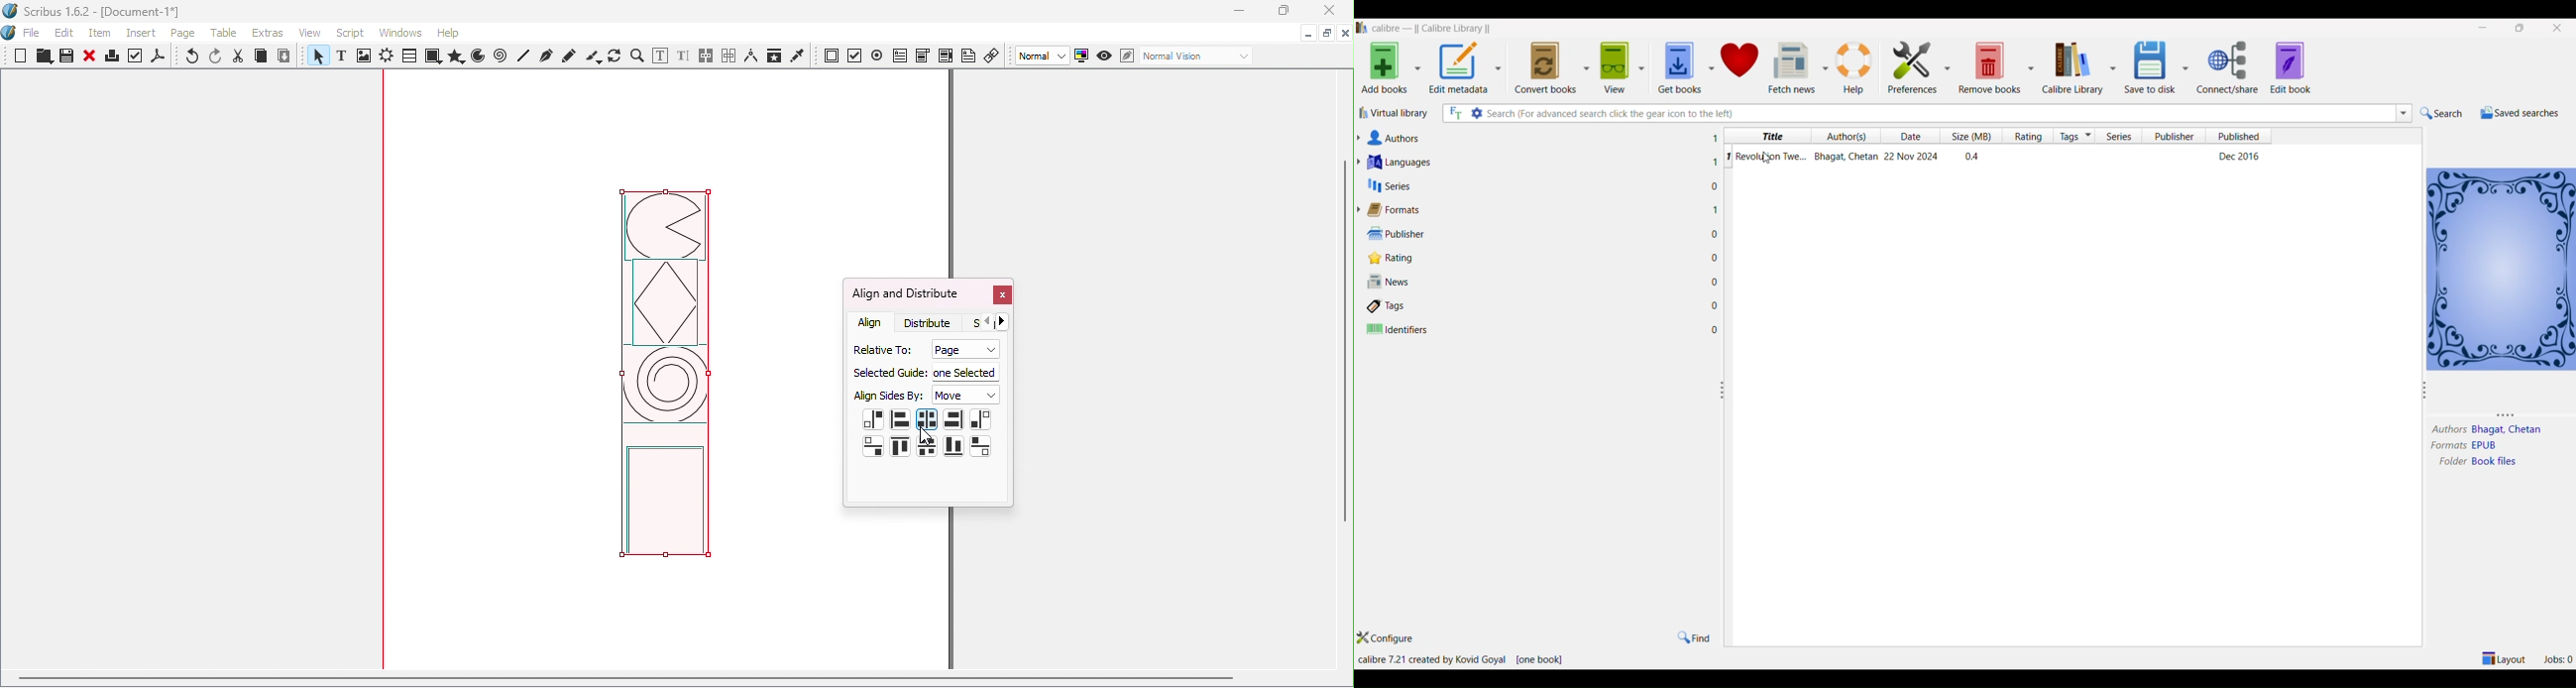 The height and width of the screenshot is (700, 2576). I want to click on book details, so click(2003, 156).